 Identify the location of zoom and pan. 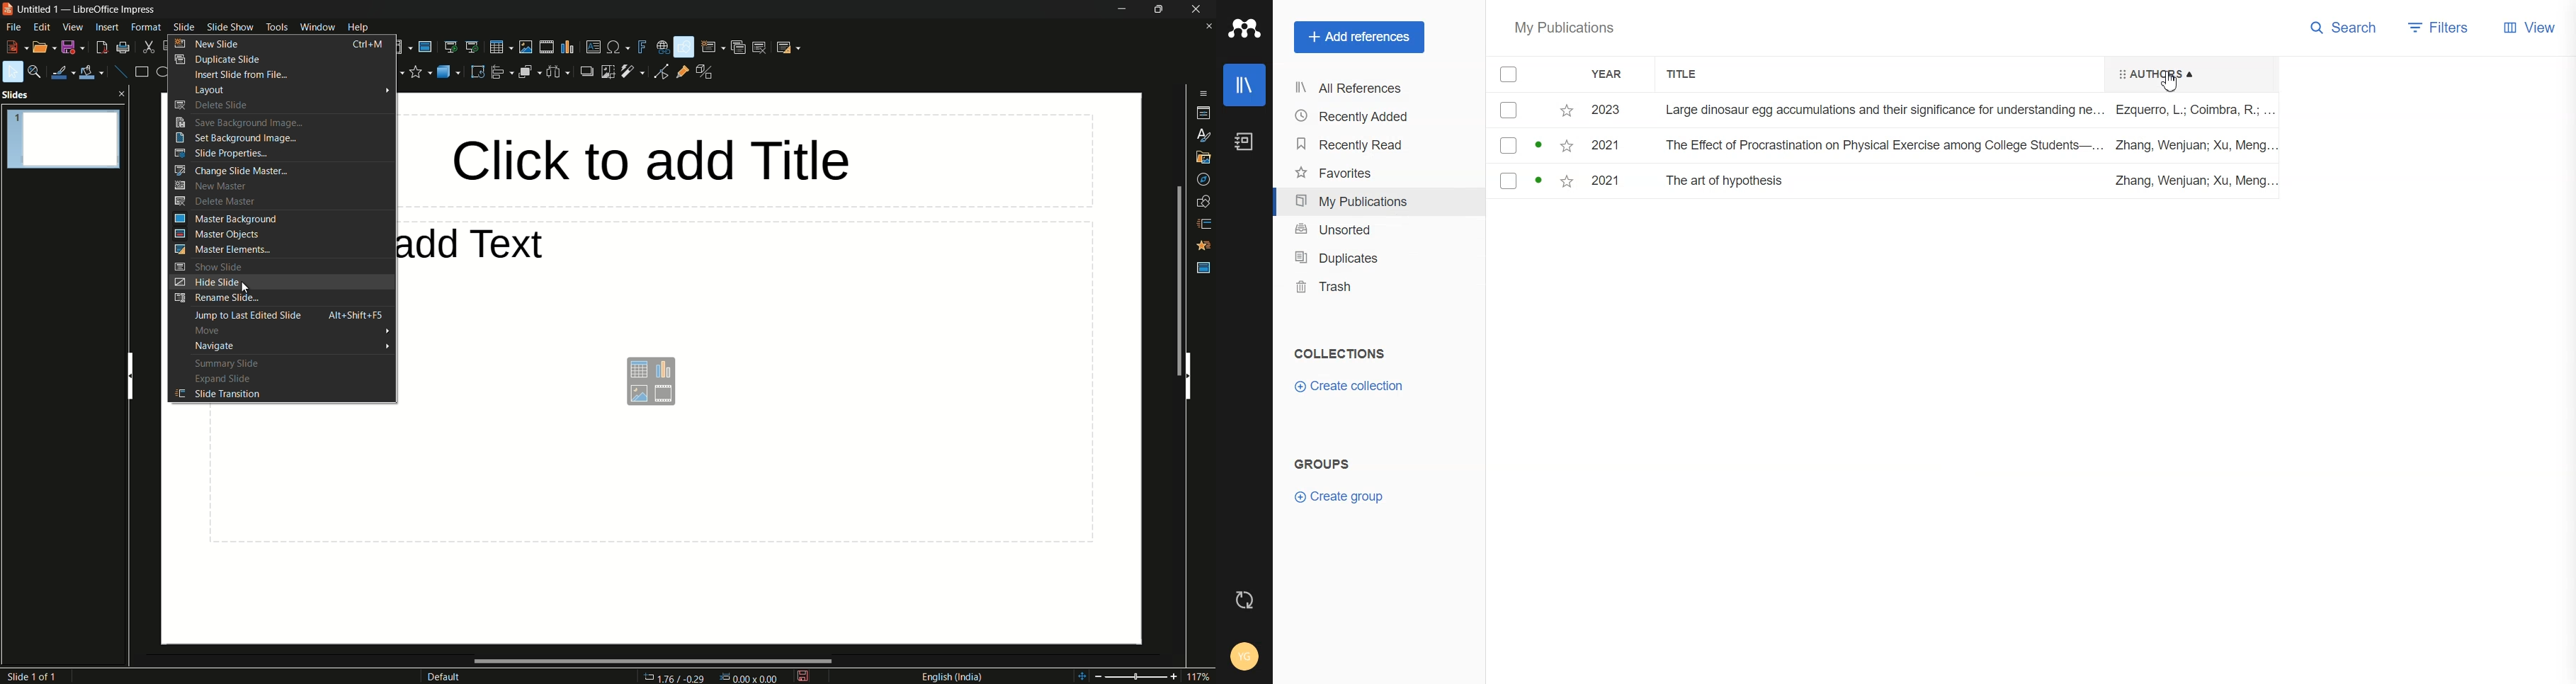
(35, 73).